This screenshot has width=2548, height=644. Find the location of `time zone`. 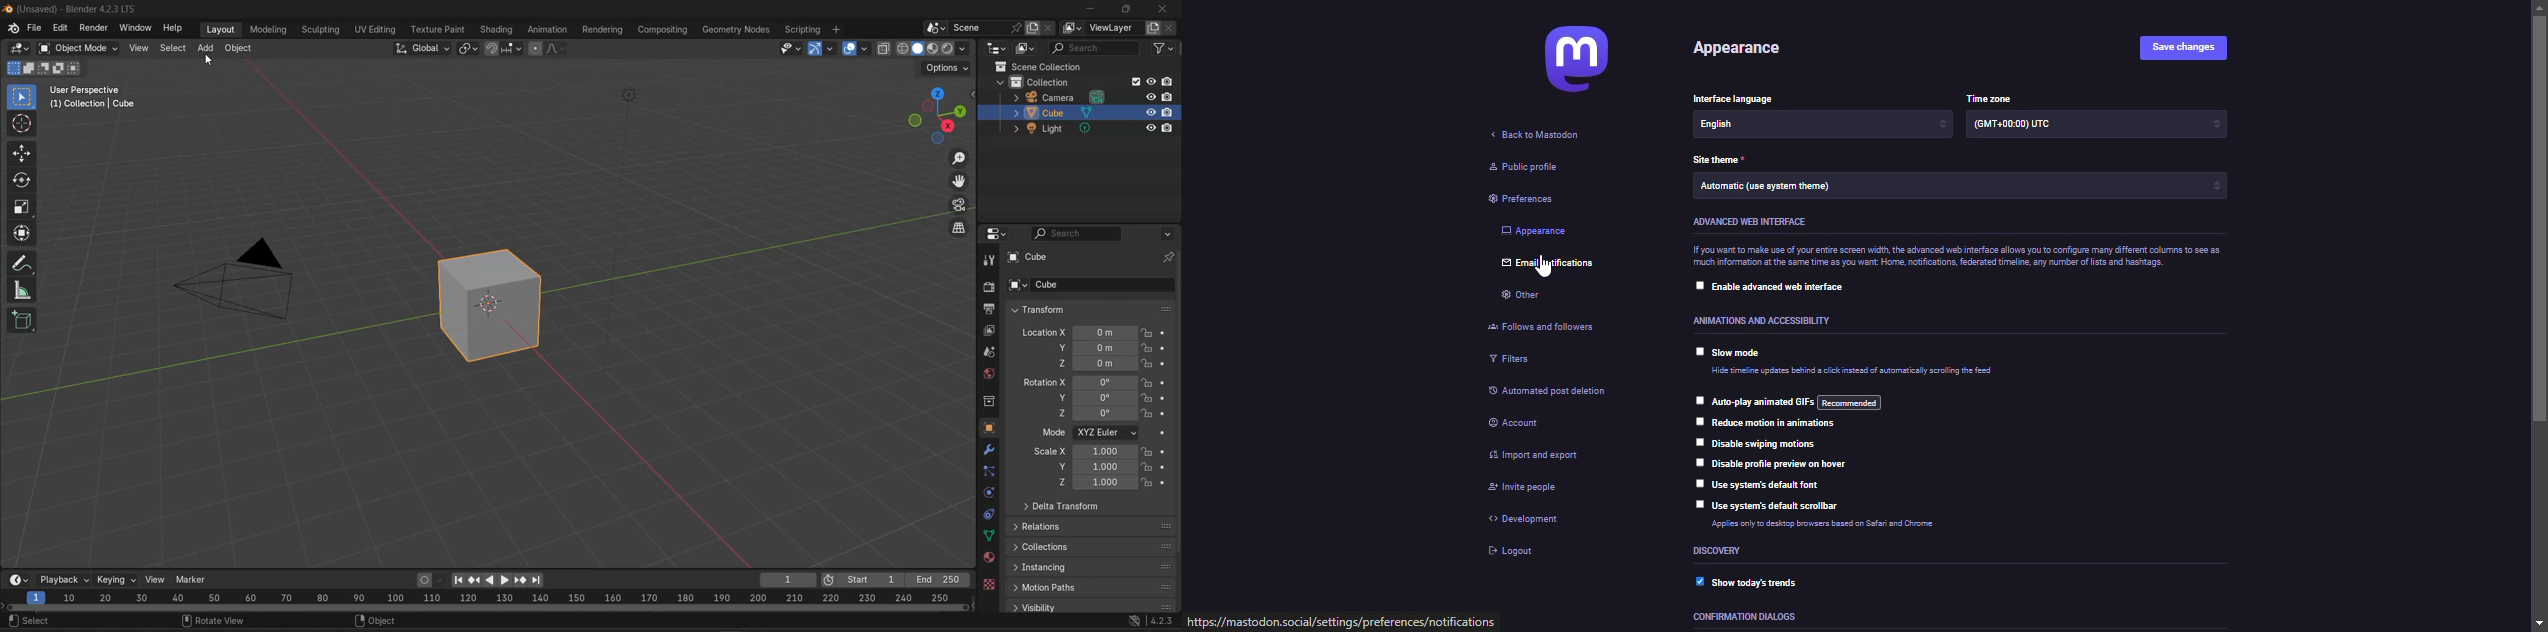

time zone is located at coordinates (1992, 97).